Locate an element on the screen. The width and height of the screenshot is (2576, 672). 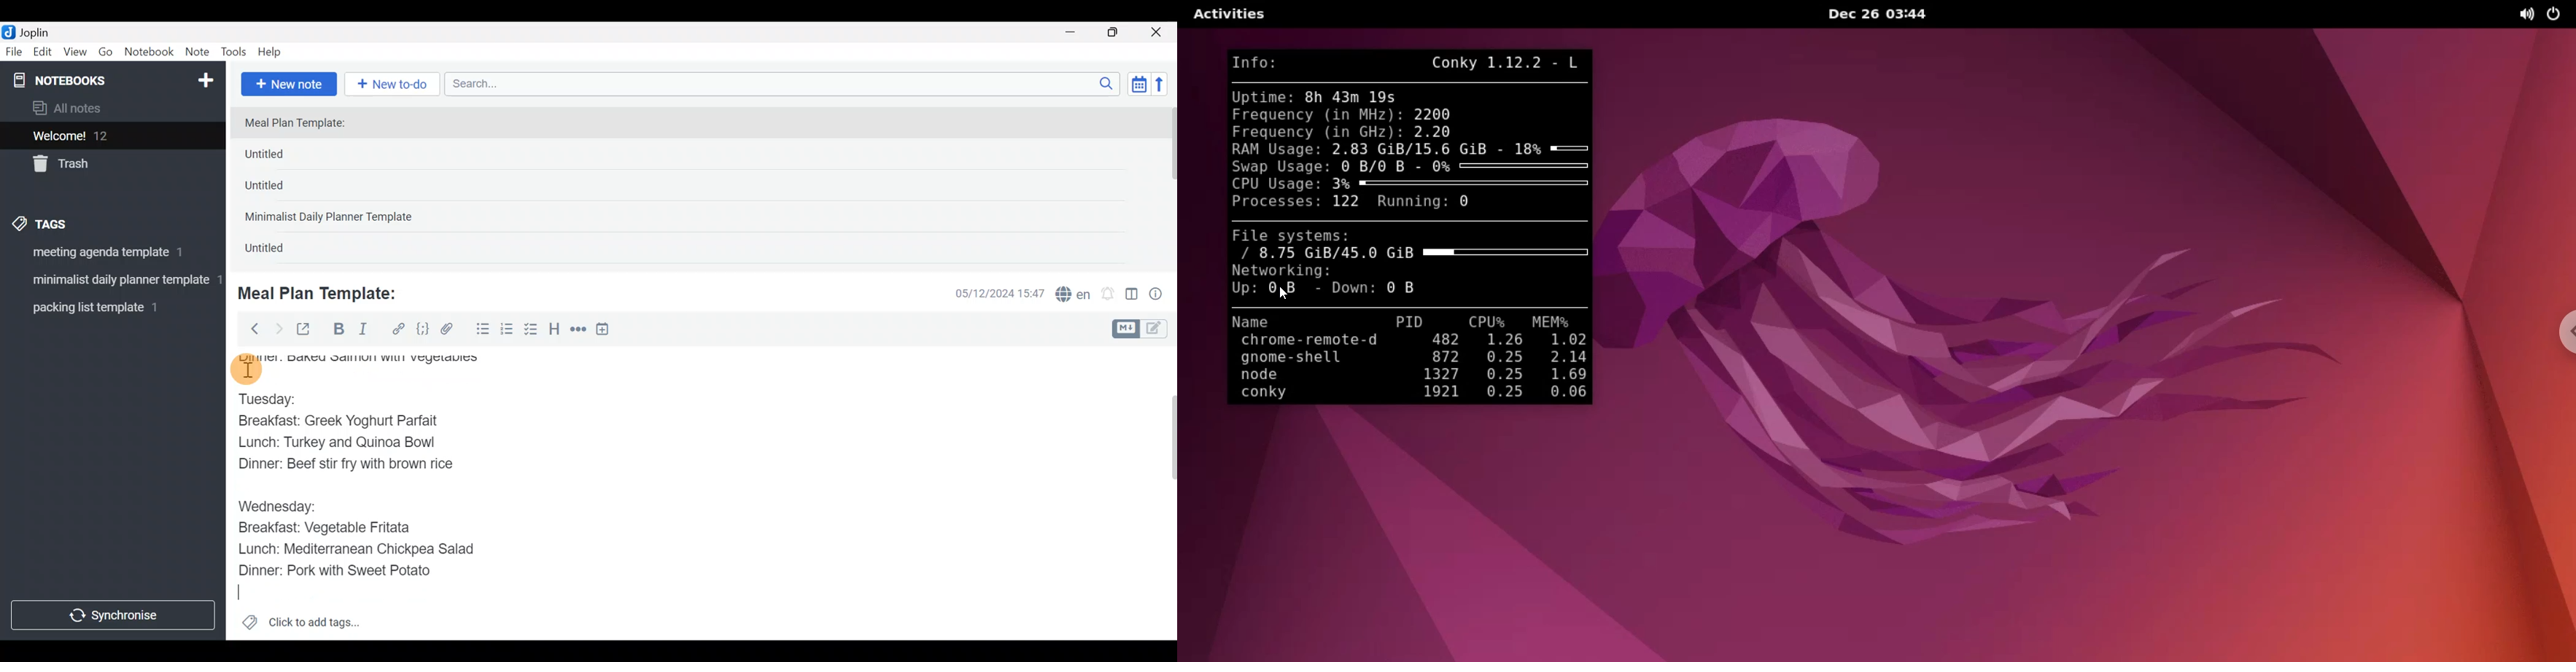
Dinner: Pork with Sweet Potato is located at coordinates (349, 571).